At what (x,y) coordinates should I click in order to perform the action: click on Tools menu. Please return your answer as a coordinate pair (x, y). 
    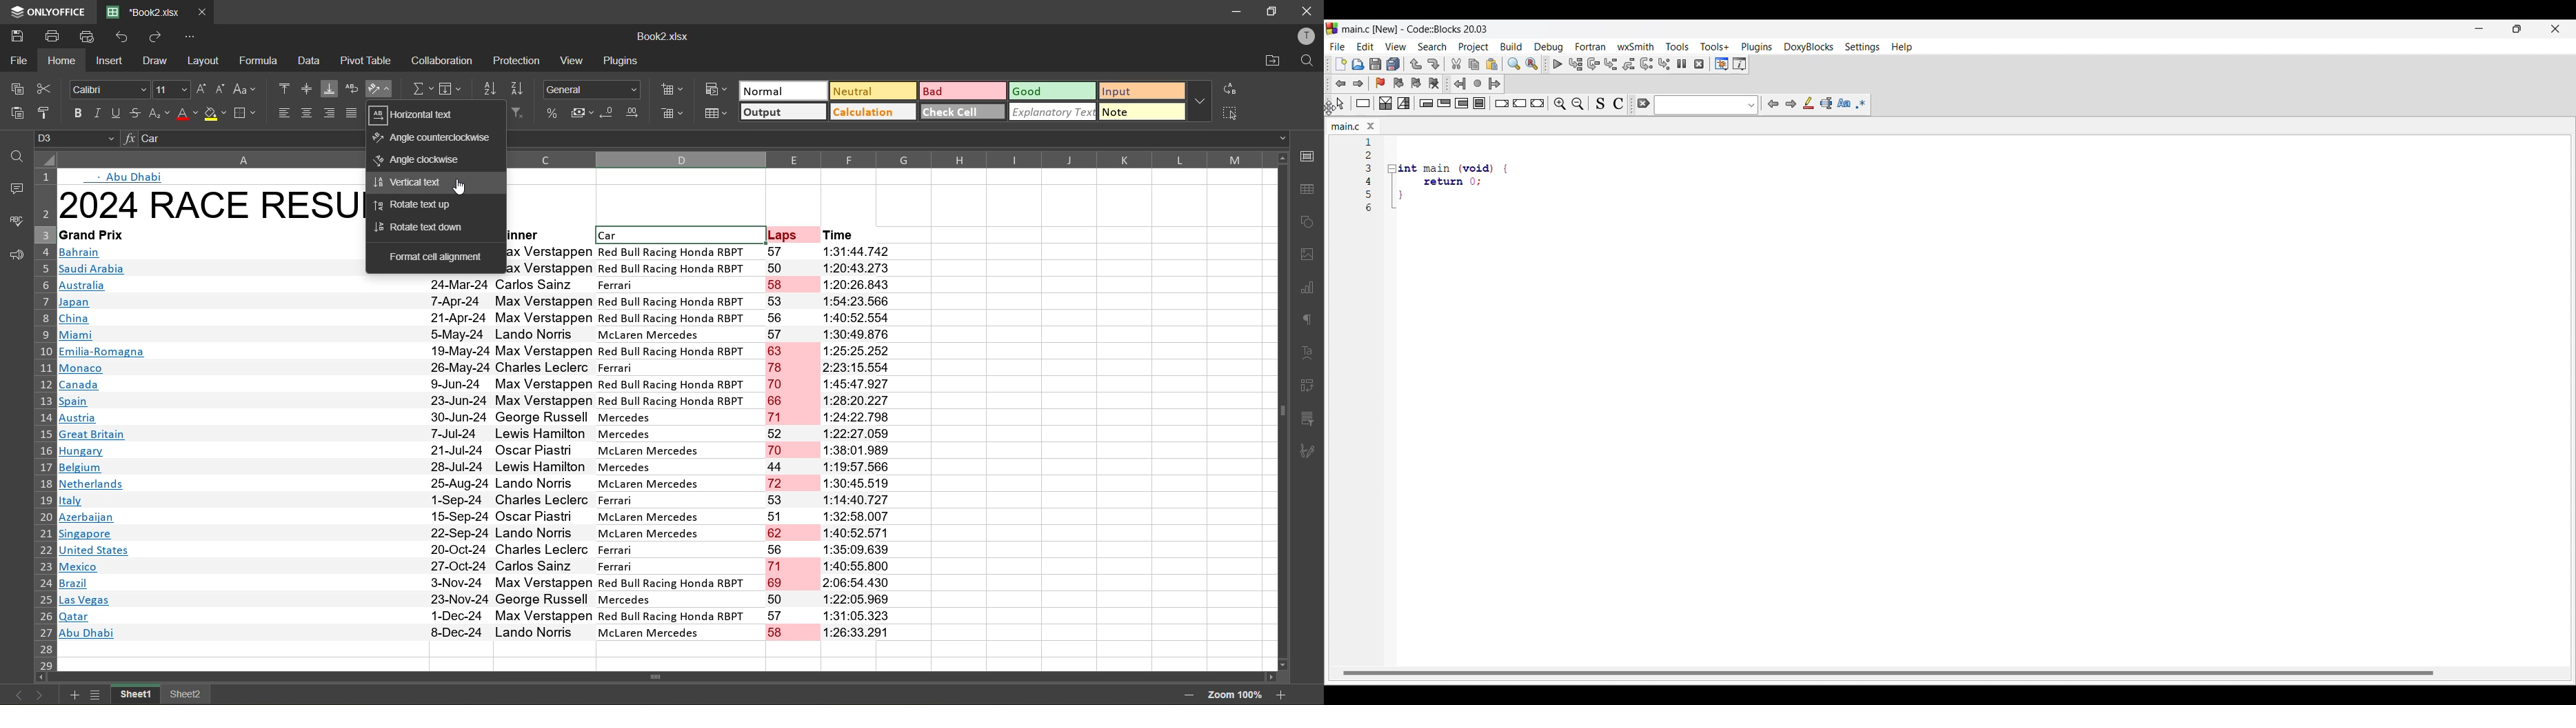
    Looking at the image, I should click on (1678, 46).